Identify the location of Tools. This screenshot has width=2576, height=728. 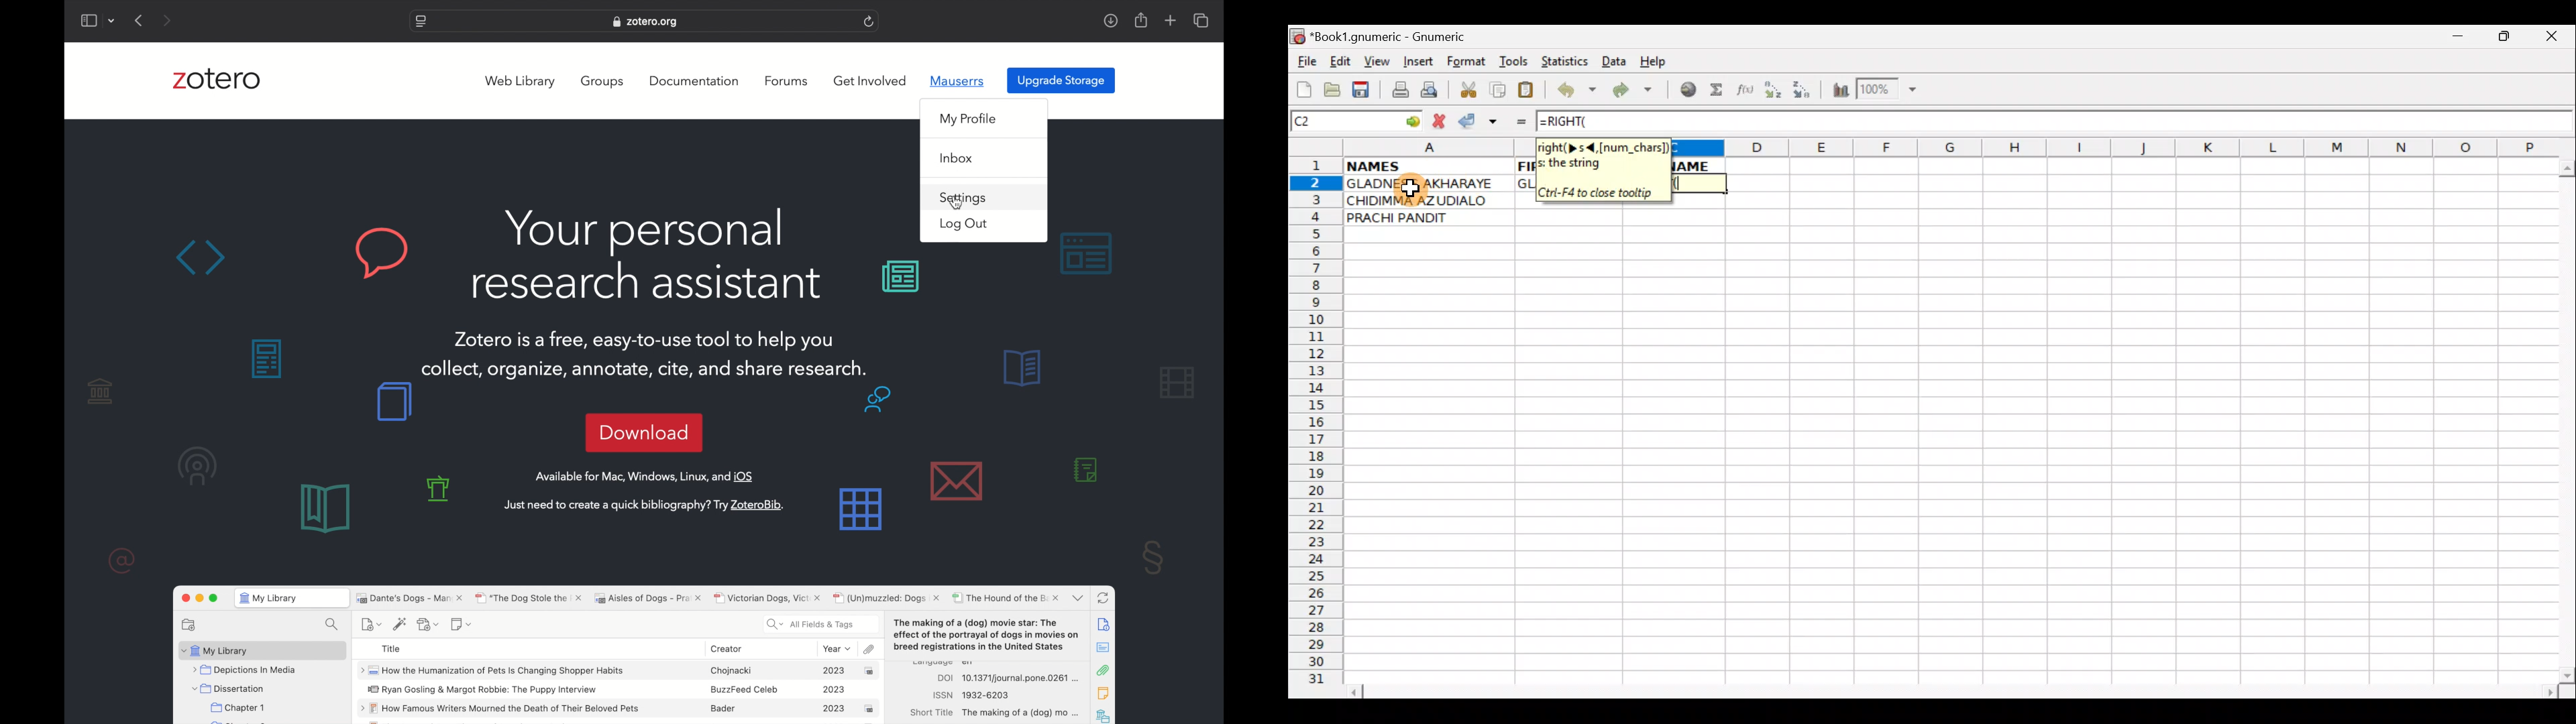
(1515, 62).